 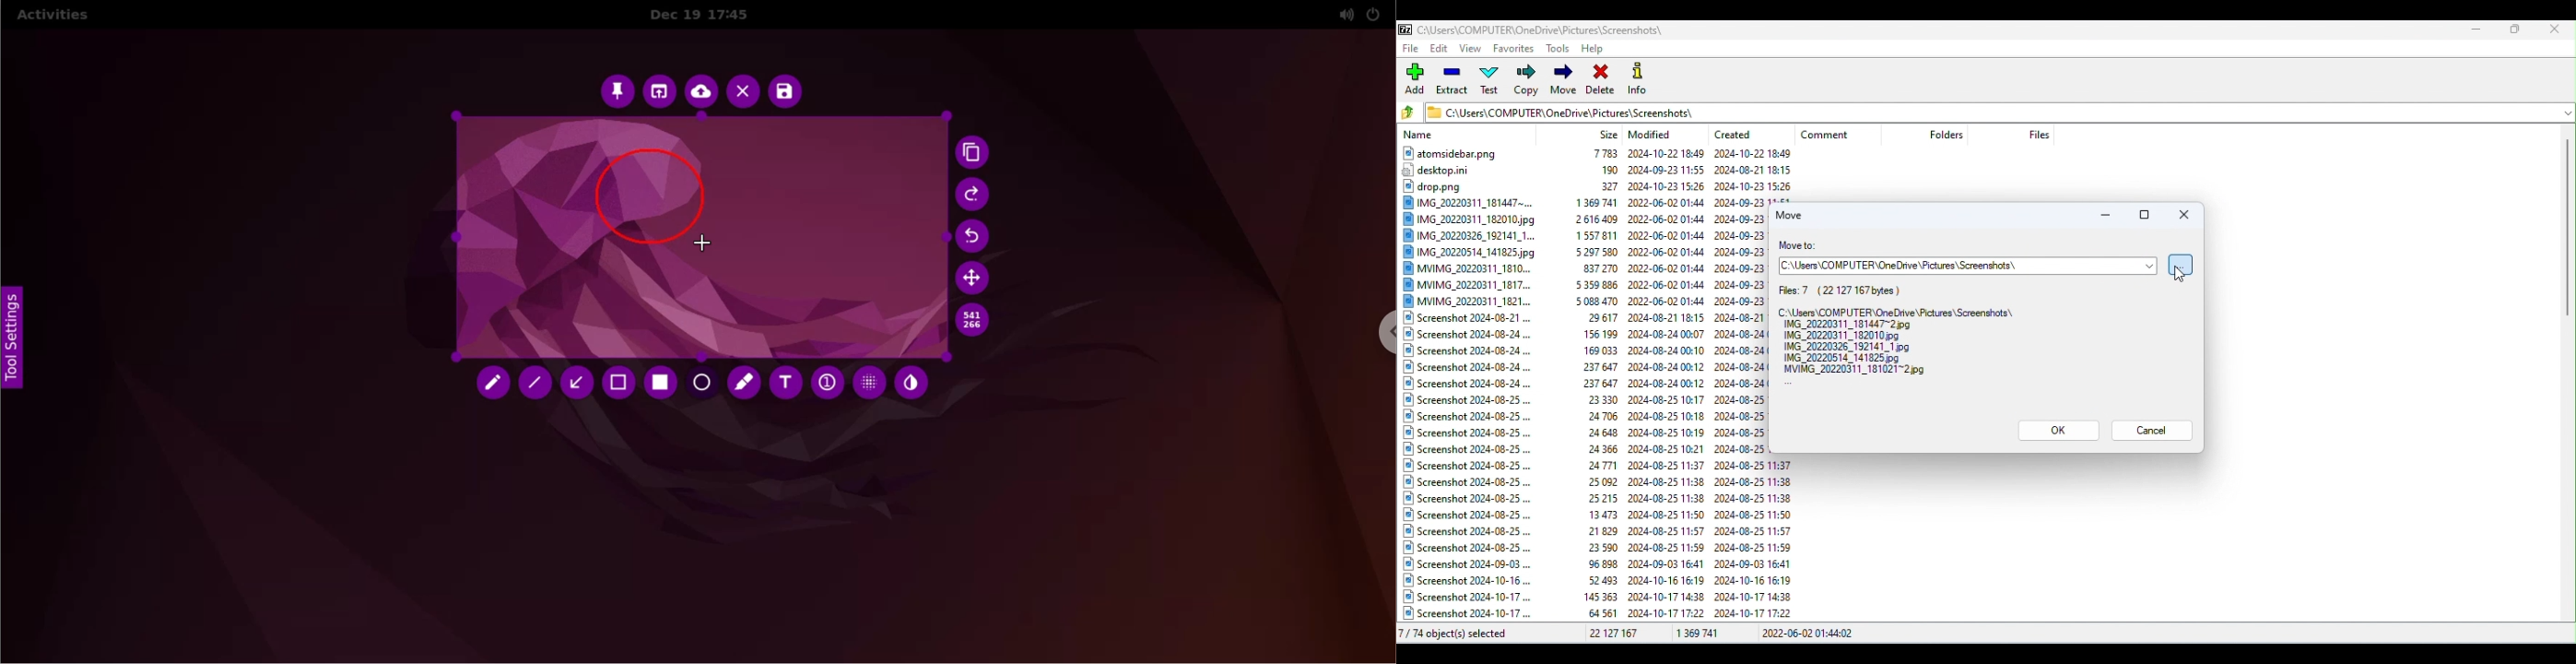 What do you see at coordinates (1602, 78) in the screenshot?
I see `Delete` at bounding box center [1602, 78].